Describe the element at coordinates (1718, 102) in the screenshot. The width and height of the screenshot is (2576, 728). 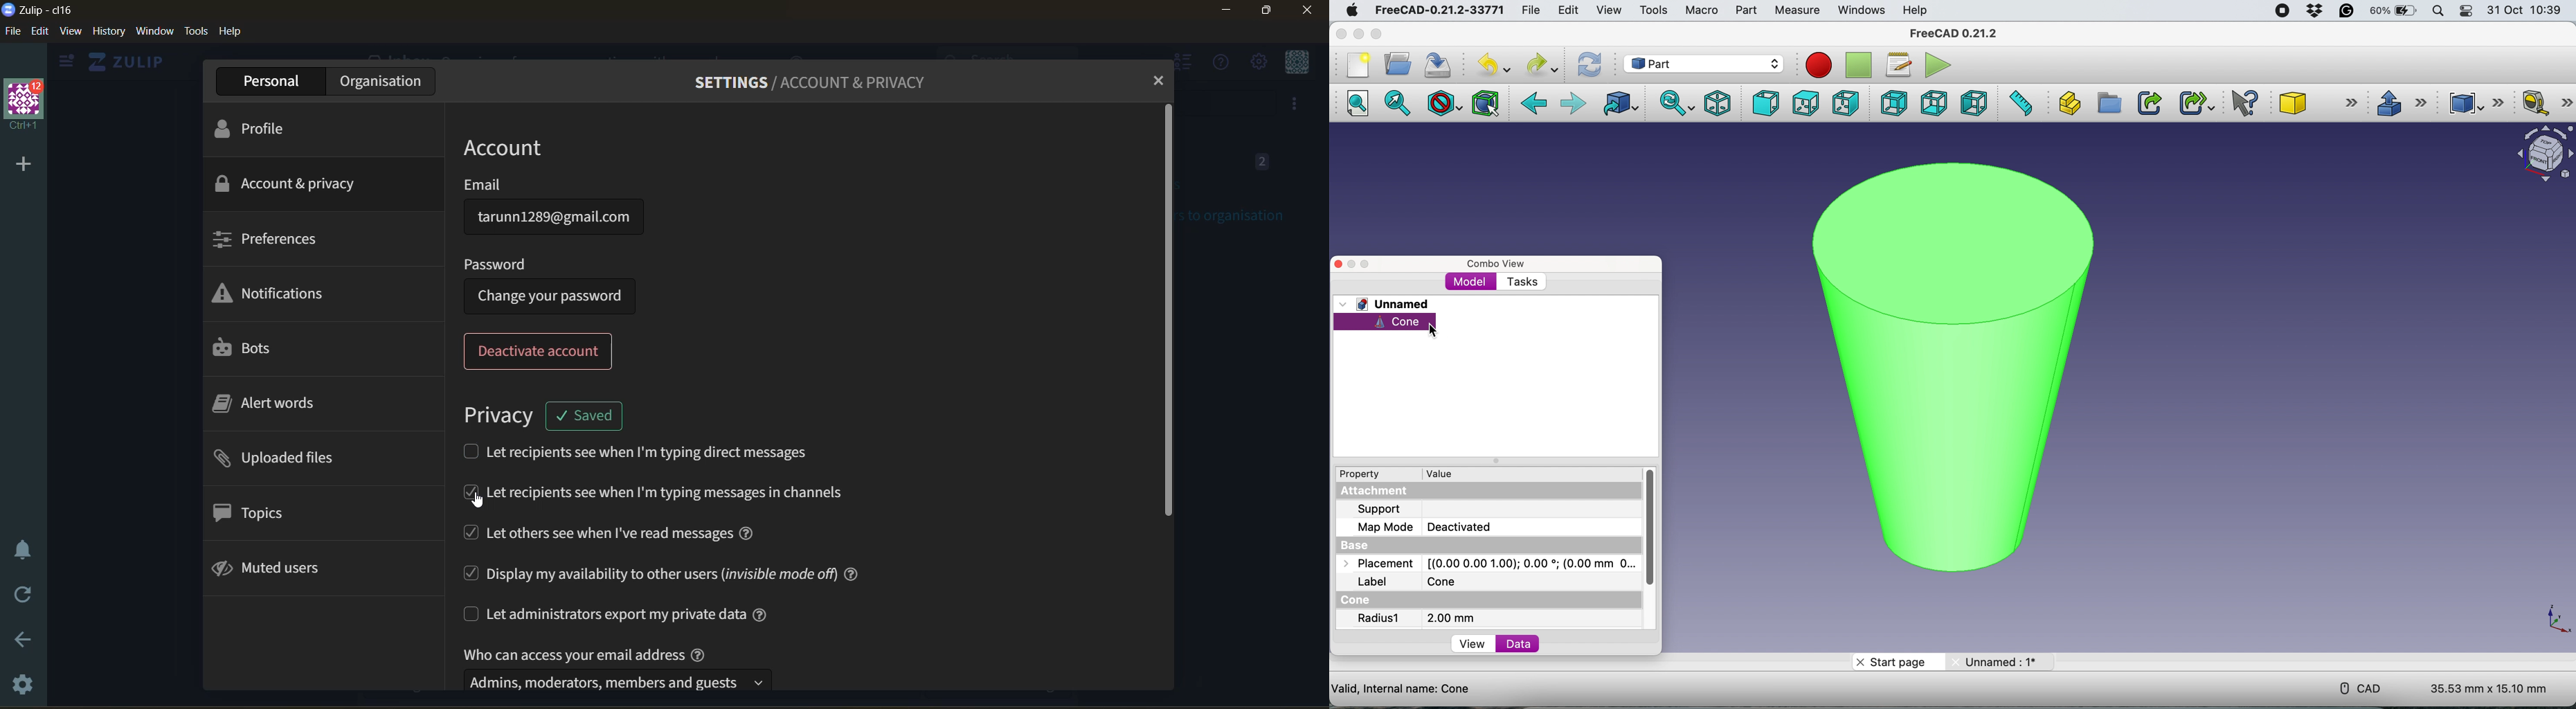
I see `isometric view` at that location.